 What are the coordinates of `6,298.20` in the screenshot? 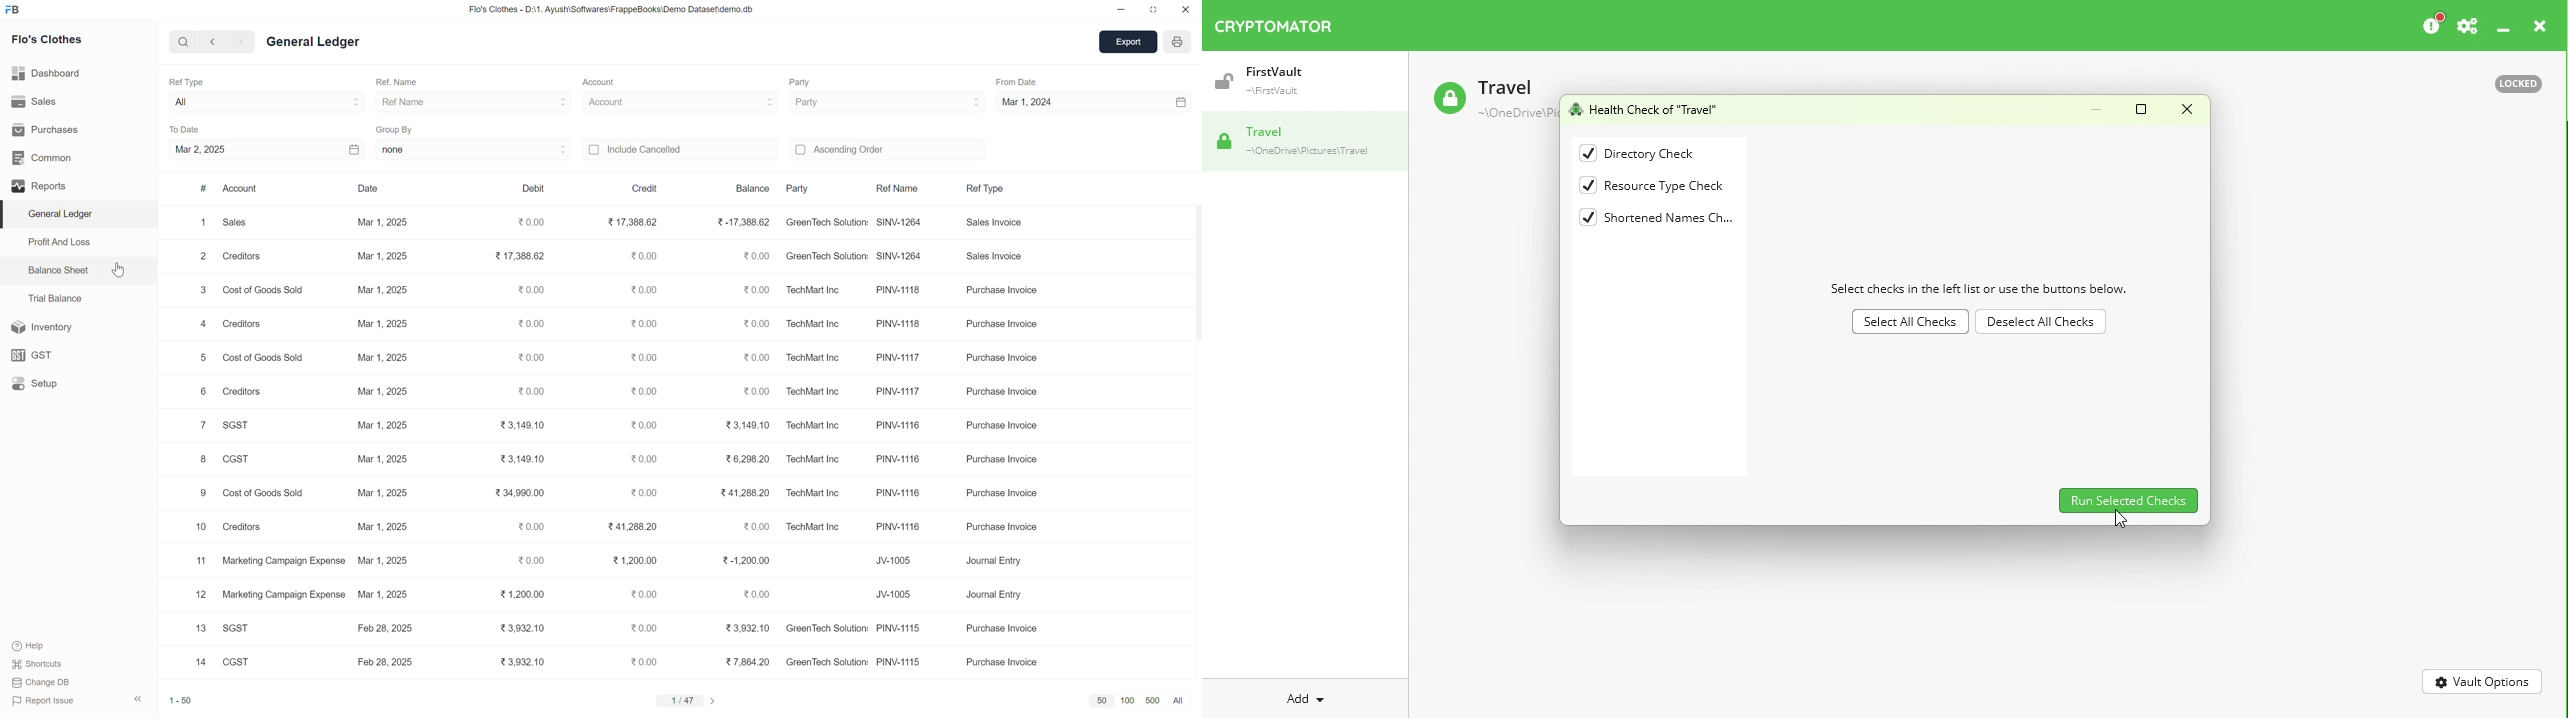 It's located at (742, 459).